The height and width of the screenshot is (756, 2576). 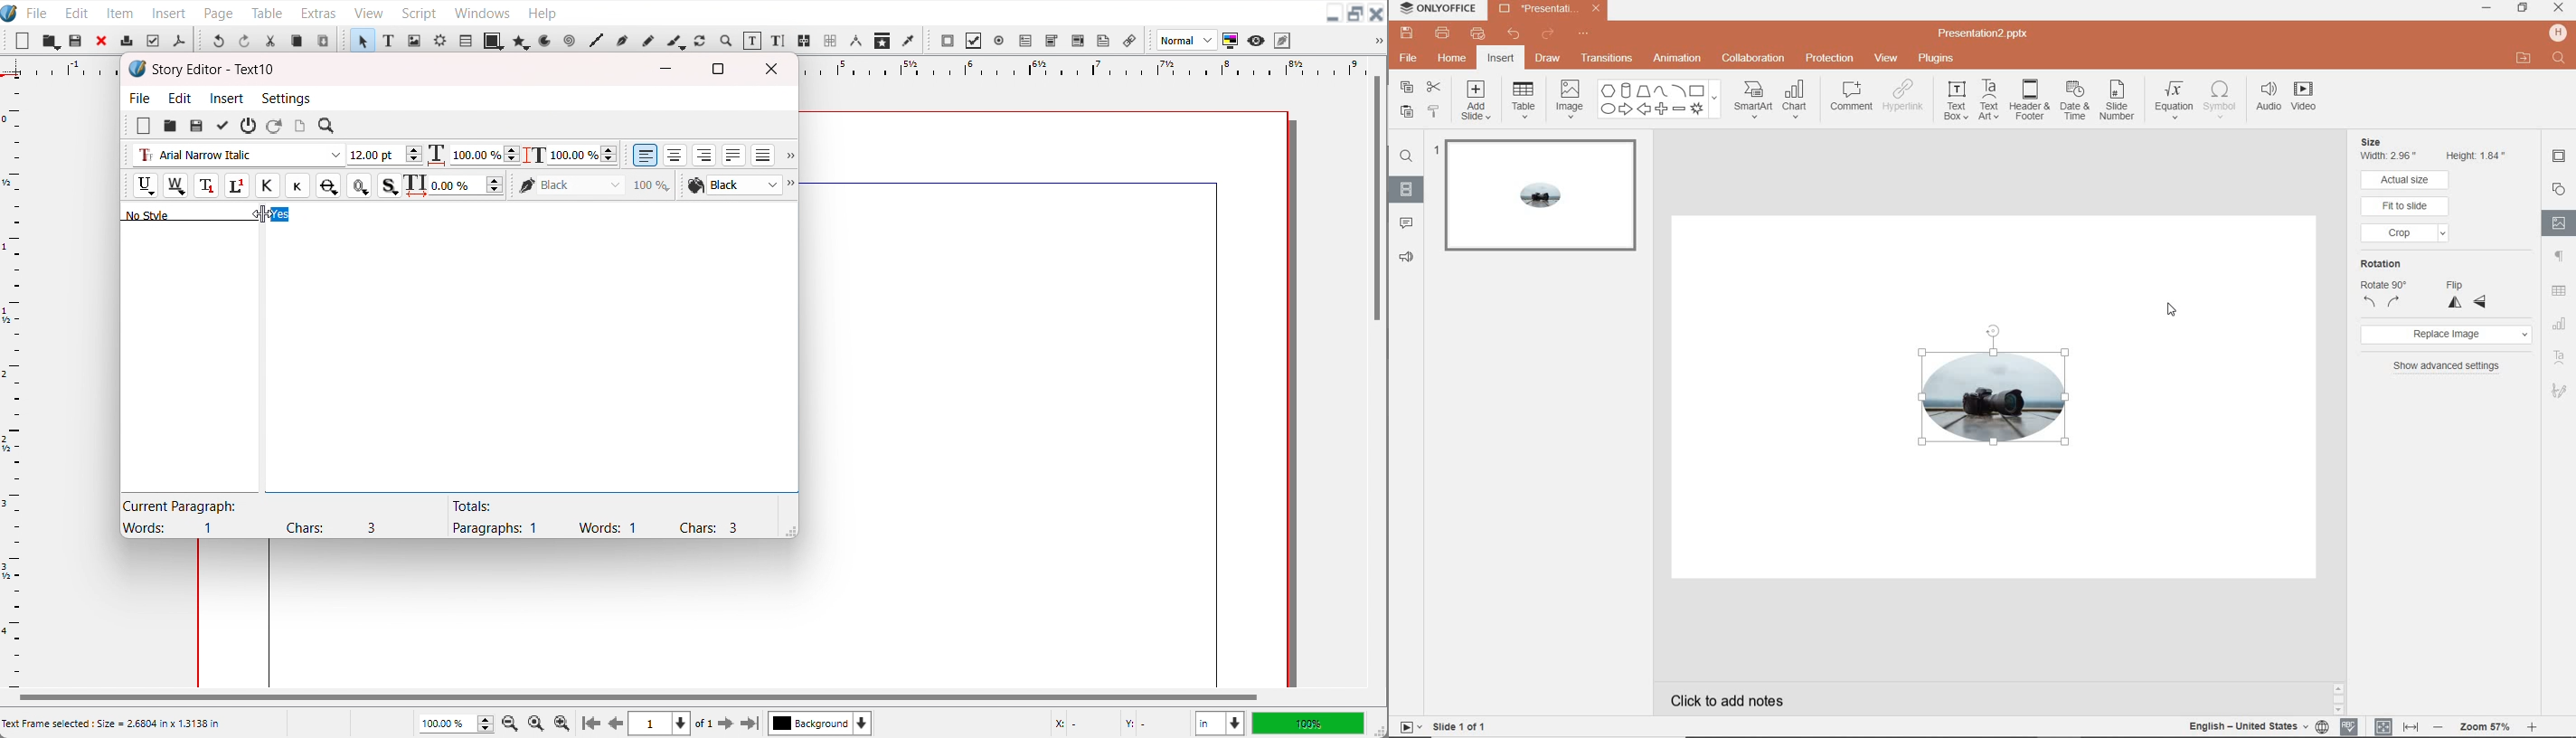 I want to click on All caps, so click(x=267, y=185).